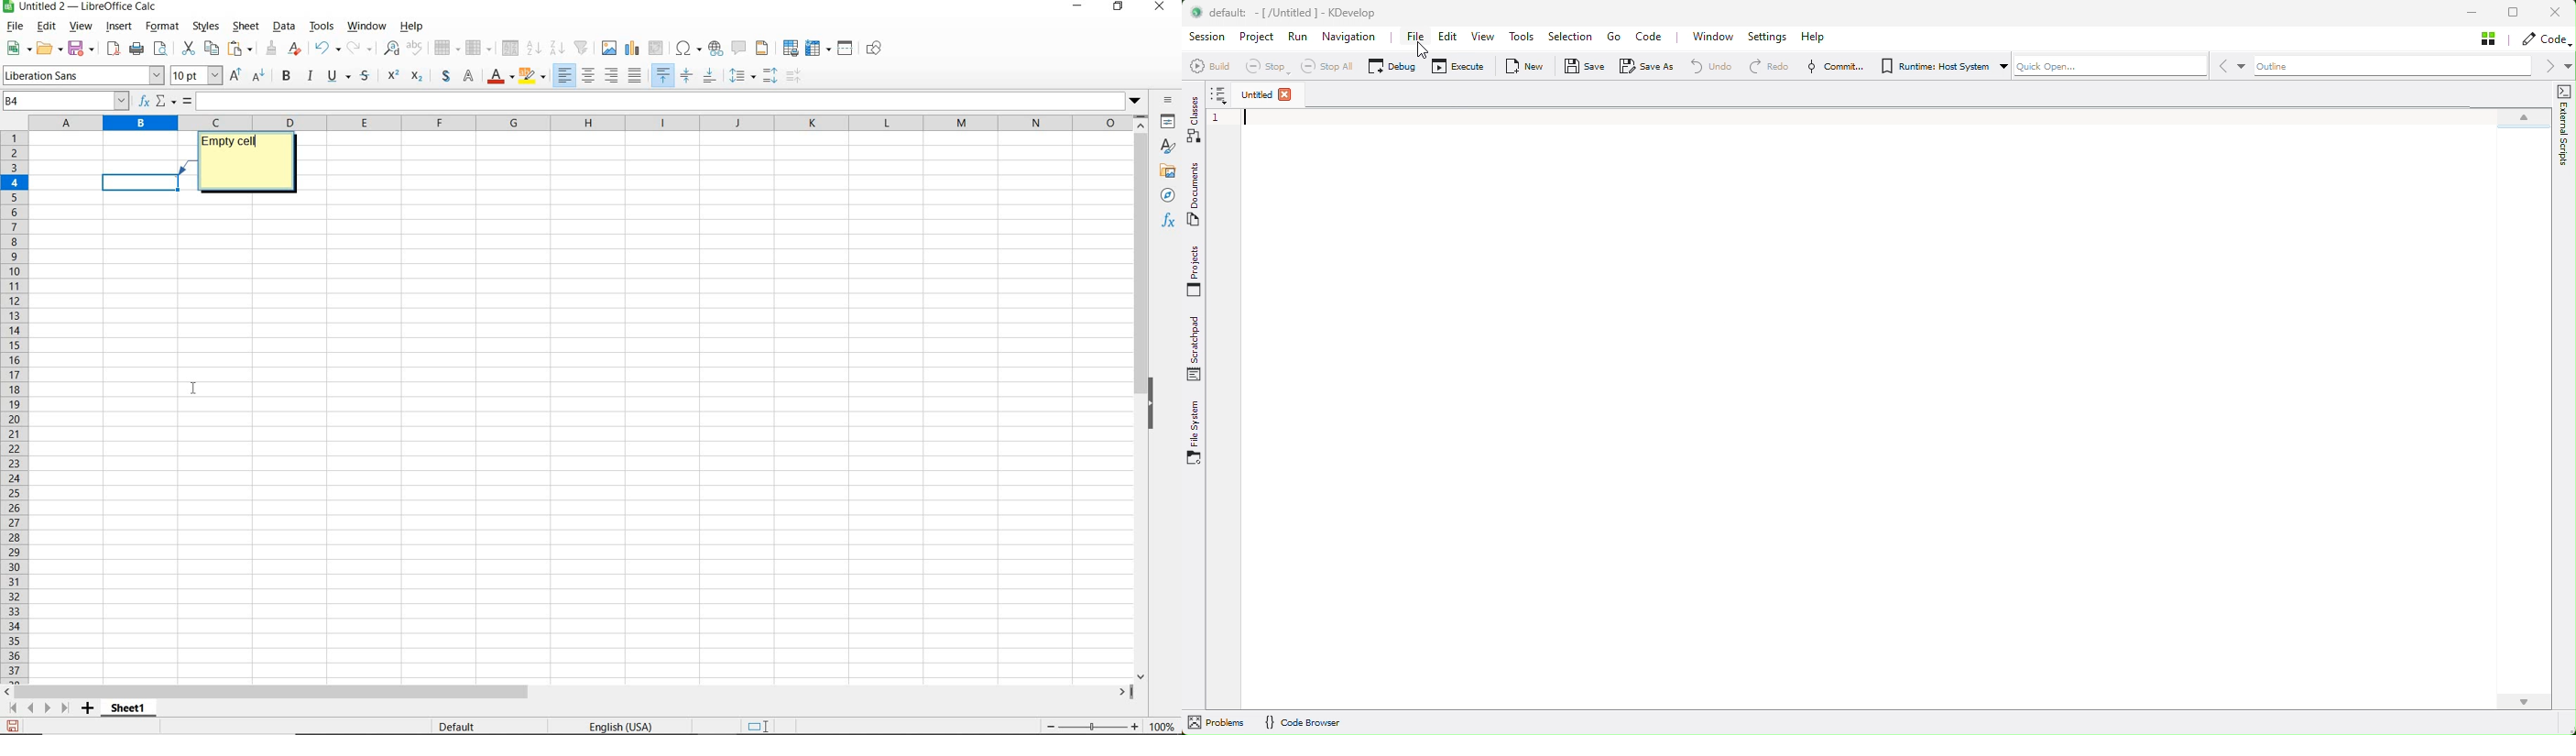 This screenshot has width=2576, height=756. I want to click on Superscript: Used to write exponents, so click(390, 74).